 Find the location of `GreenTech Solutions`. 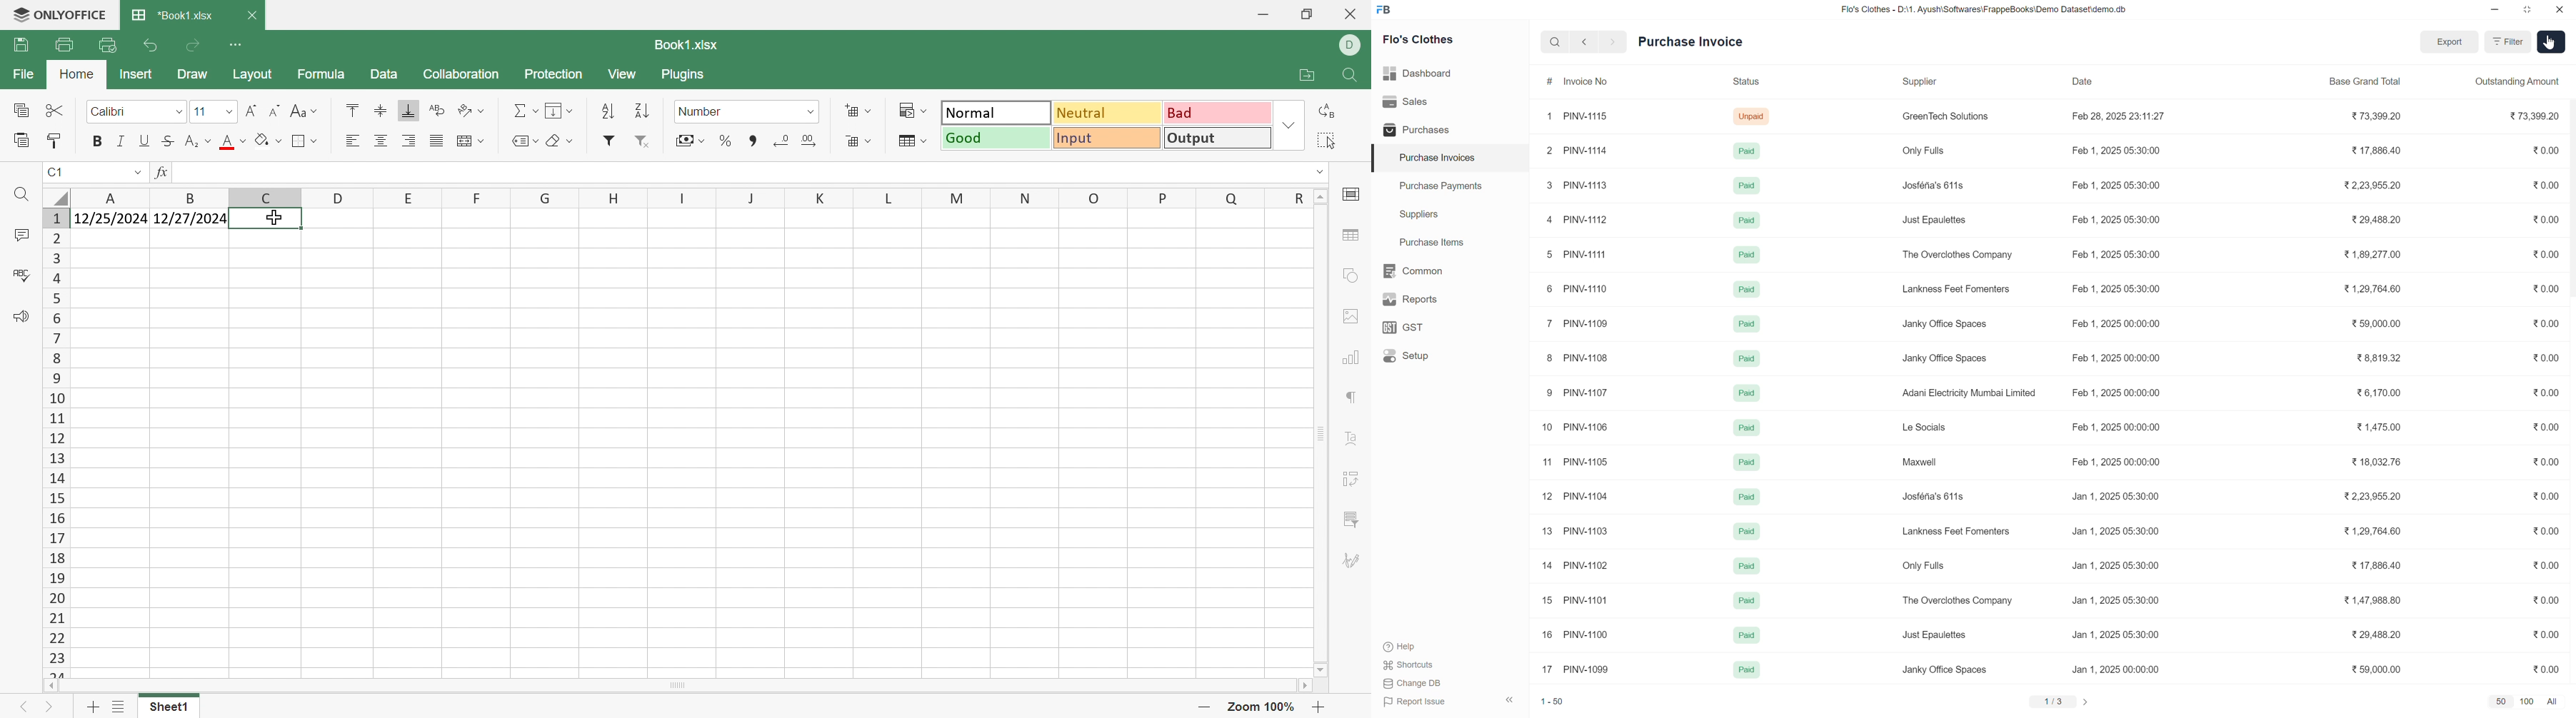

GreenTech Solutions is located at coordinates (1944, 120).